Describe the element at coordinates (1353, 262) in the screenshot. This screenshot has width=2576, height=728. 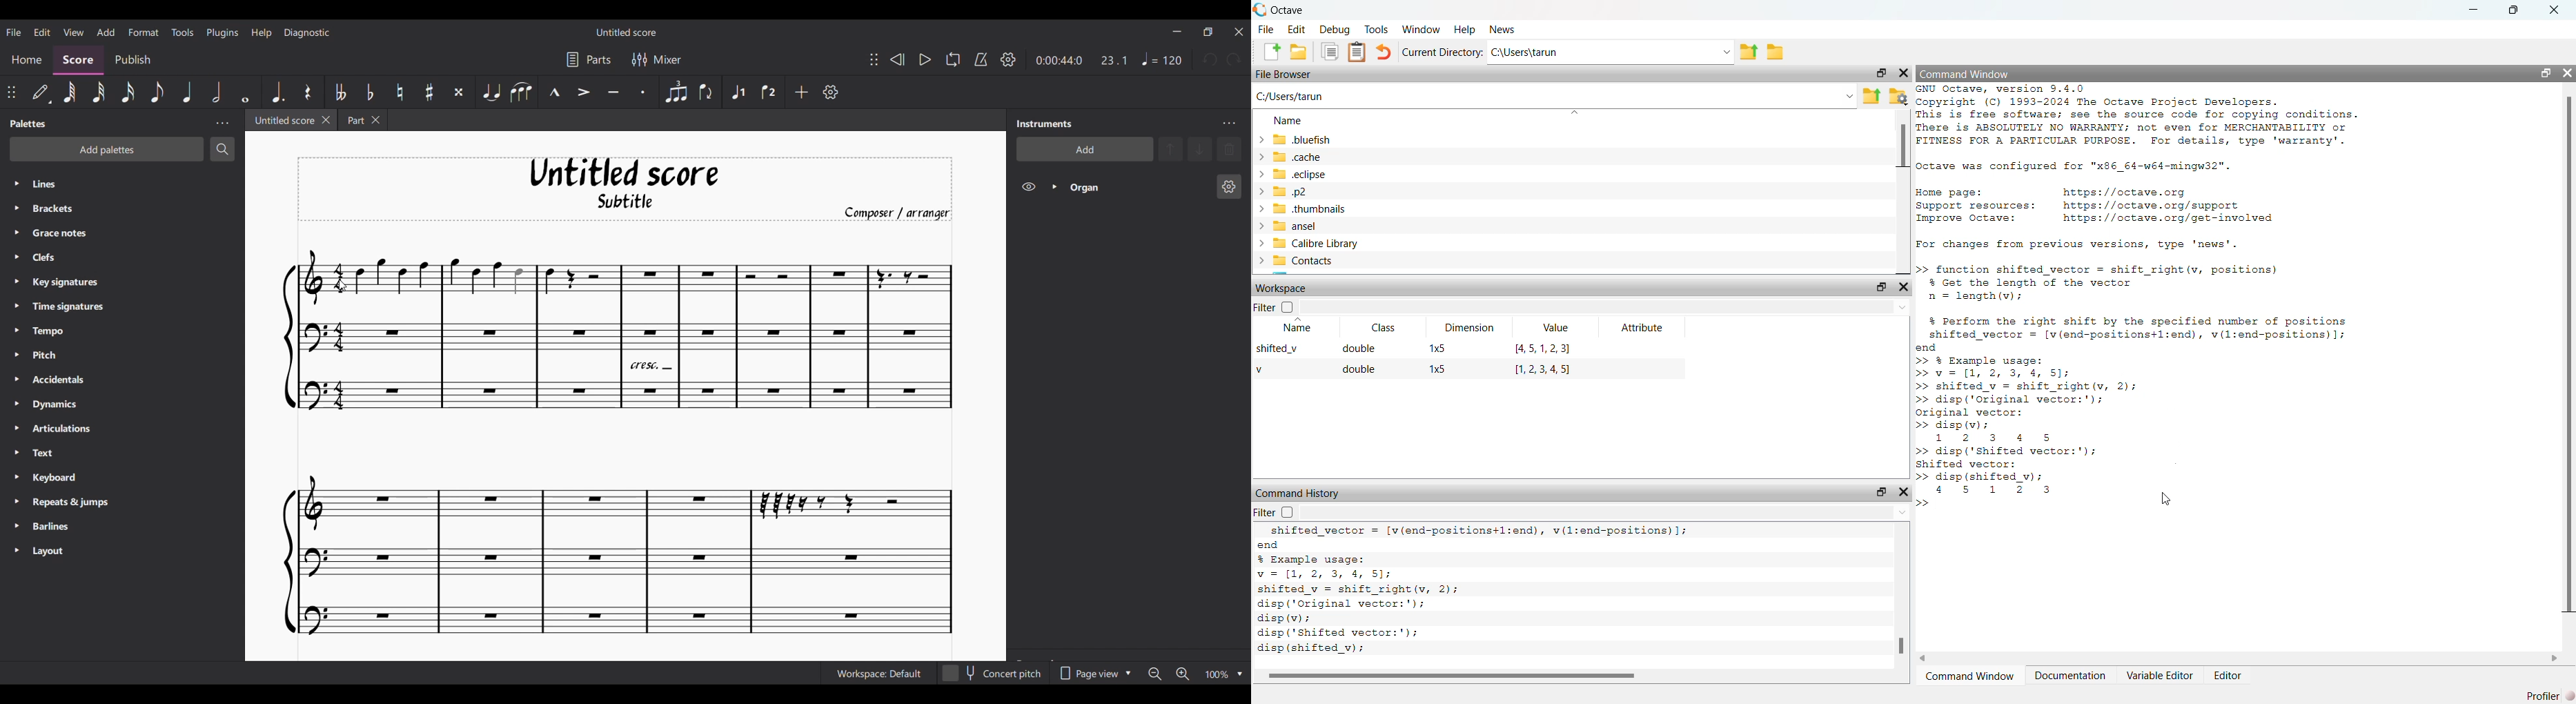
I see `contacts` at that location.